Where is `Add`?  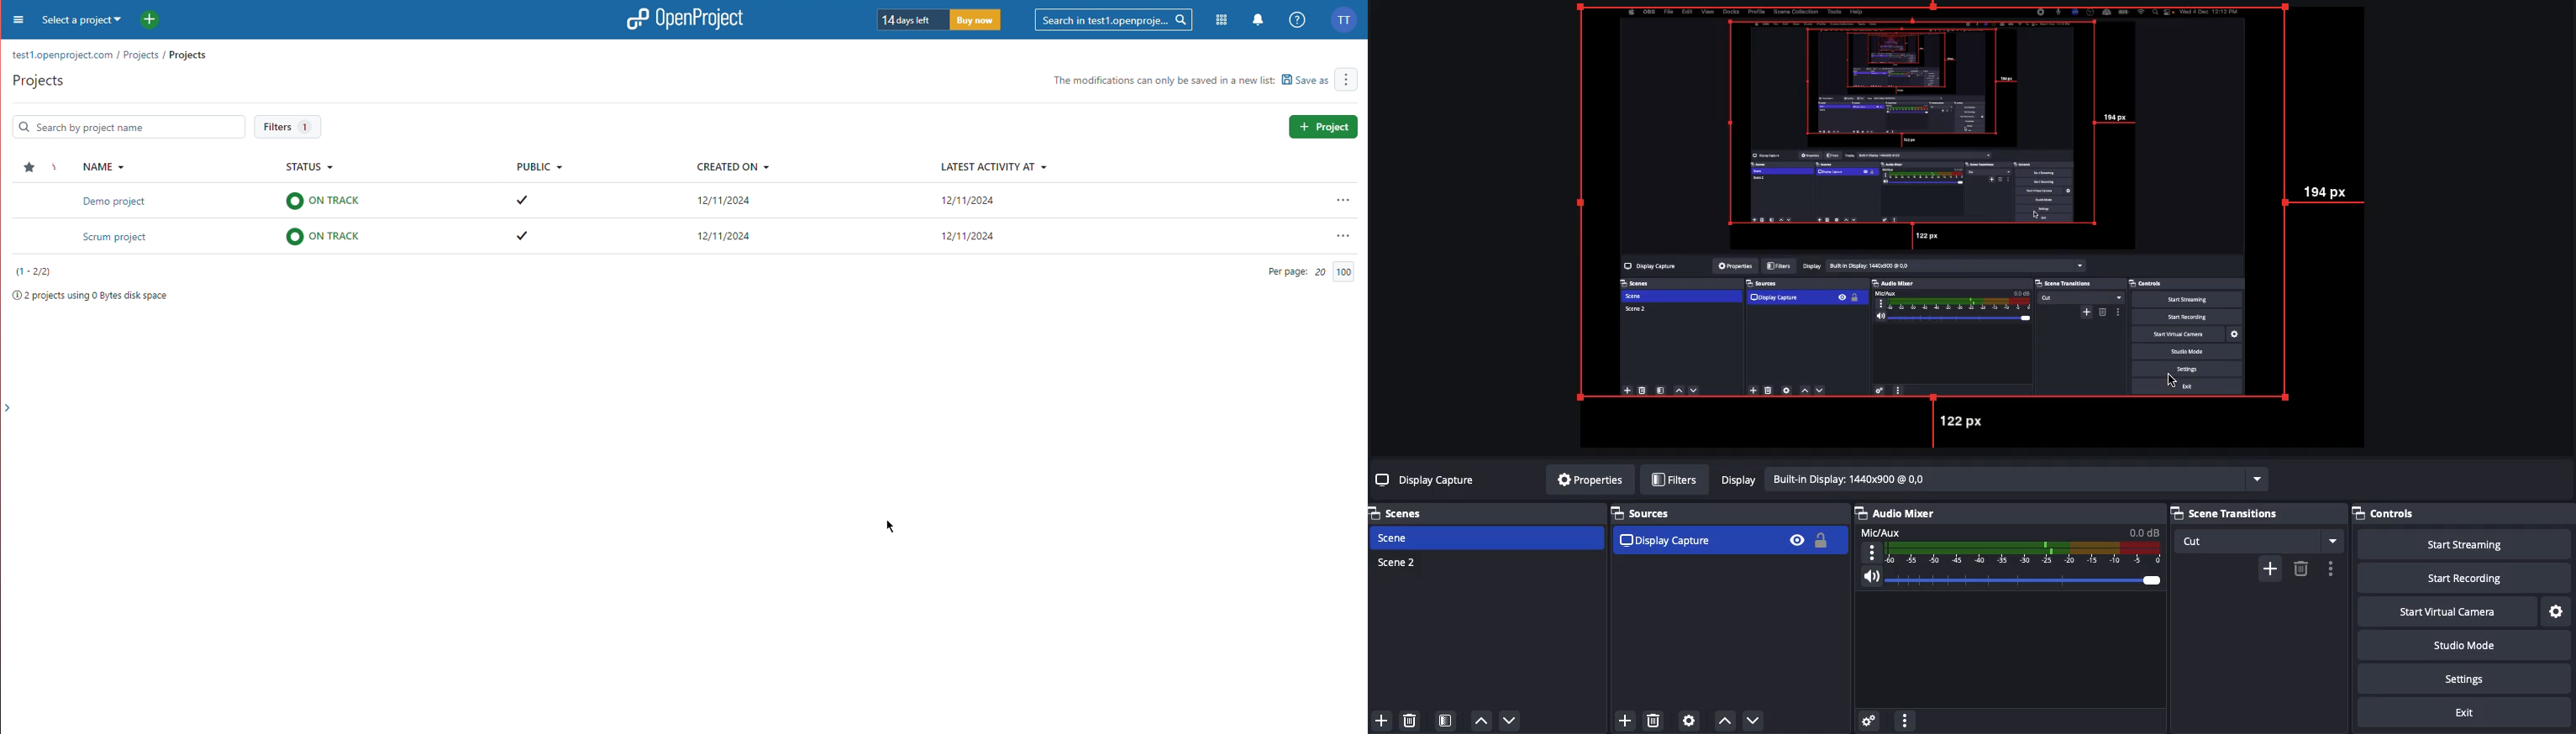 Add is located at coordinates (2269, 567).